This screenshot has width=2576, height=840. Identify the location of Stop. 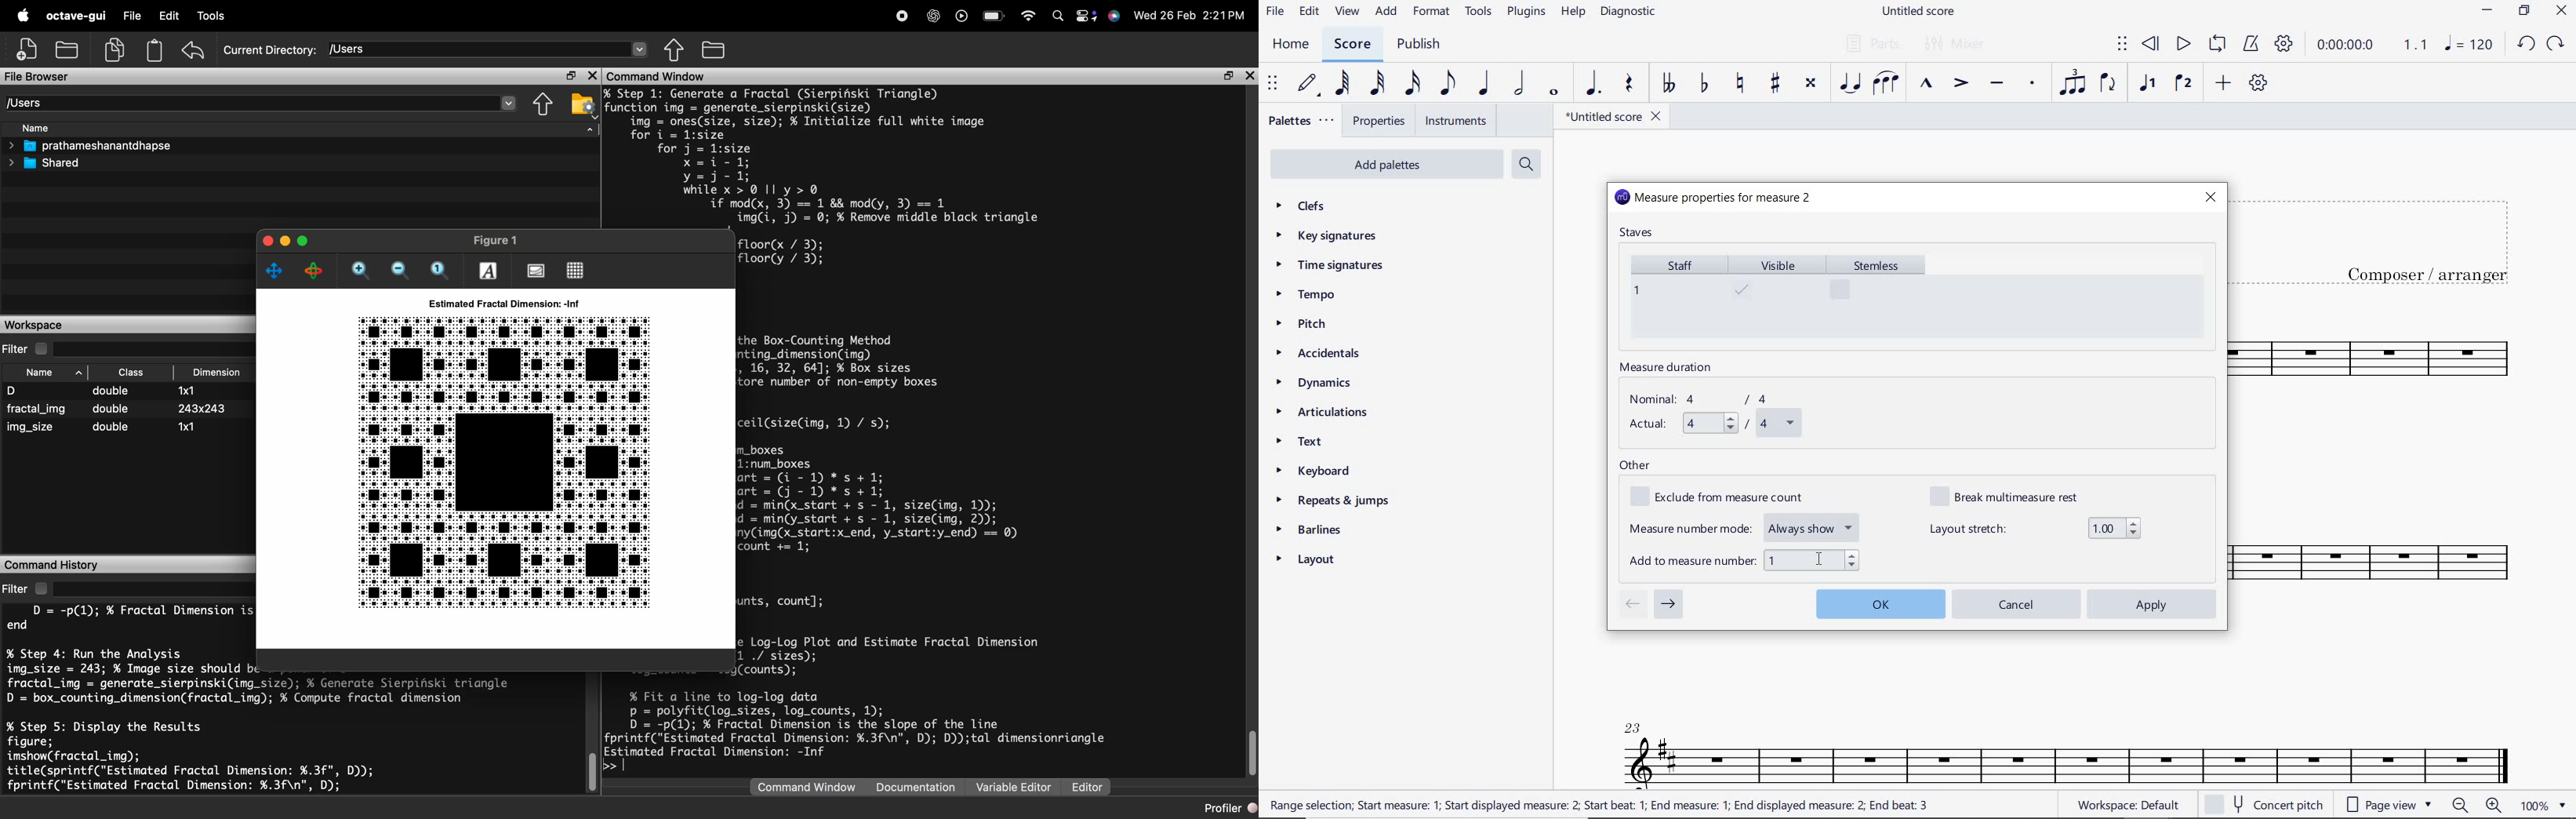
(903, 14).